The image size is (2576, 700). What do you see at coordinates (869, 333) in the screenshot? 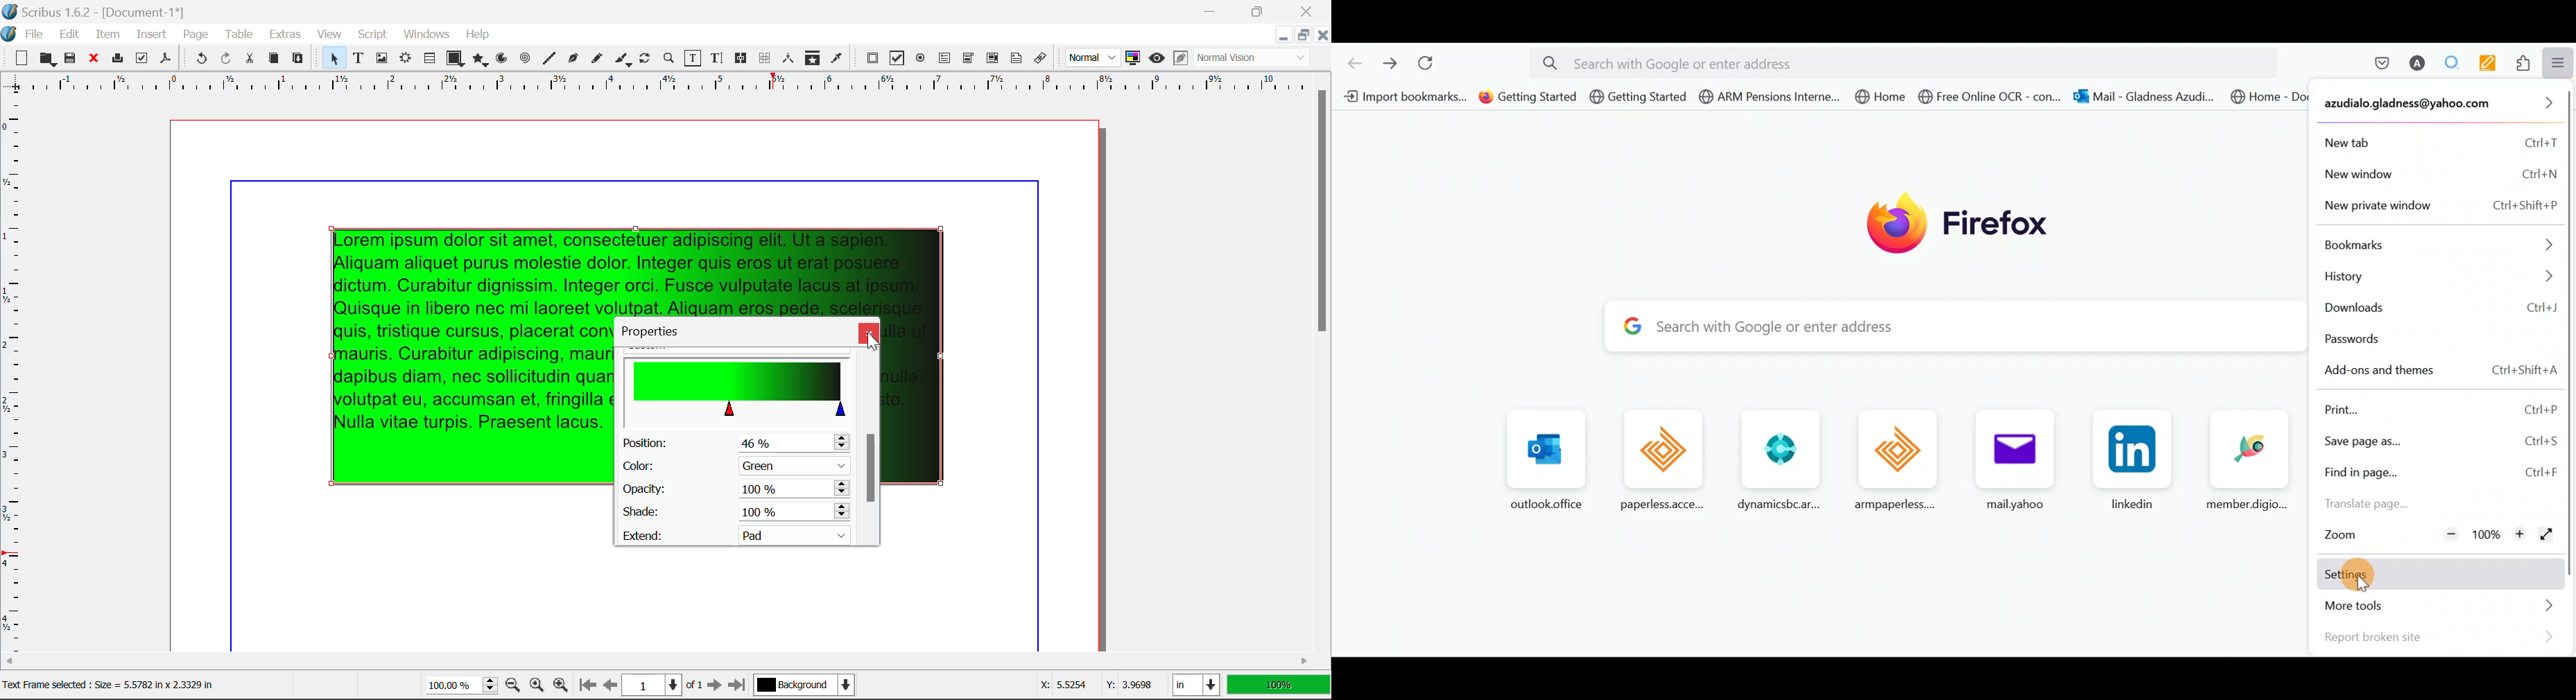
I see `Close` at bounding box center [869, 333].